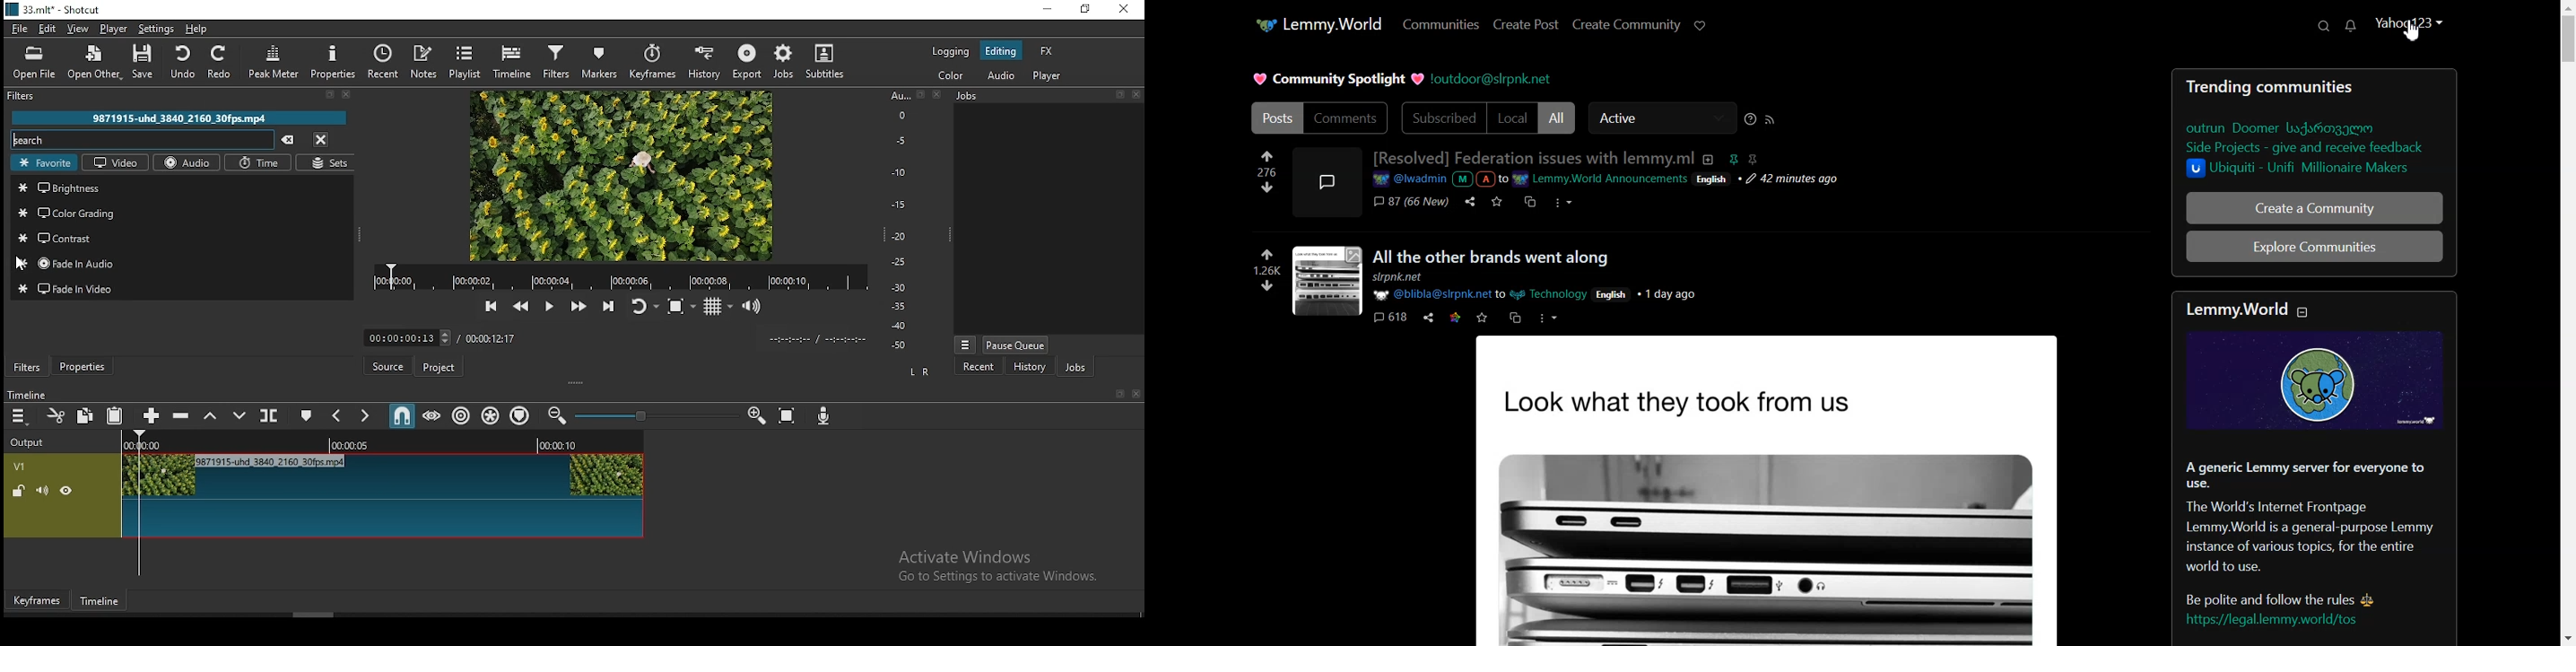  I want to click on Local, so click(1512, 118).